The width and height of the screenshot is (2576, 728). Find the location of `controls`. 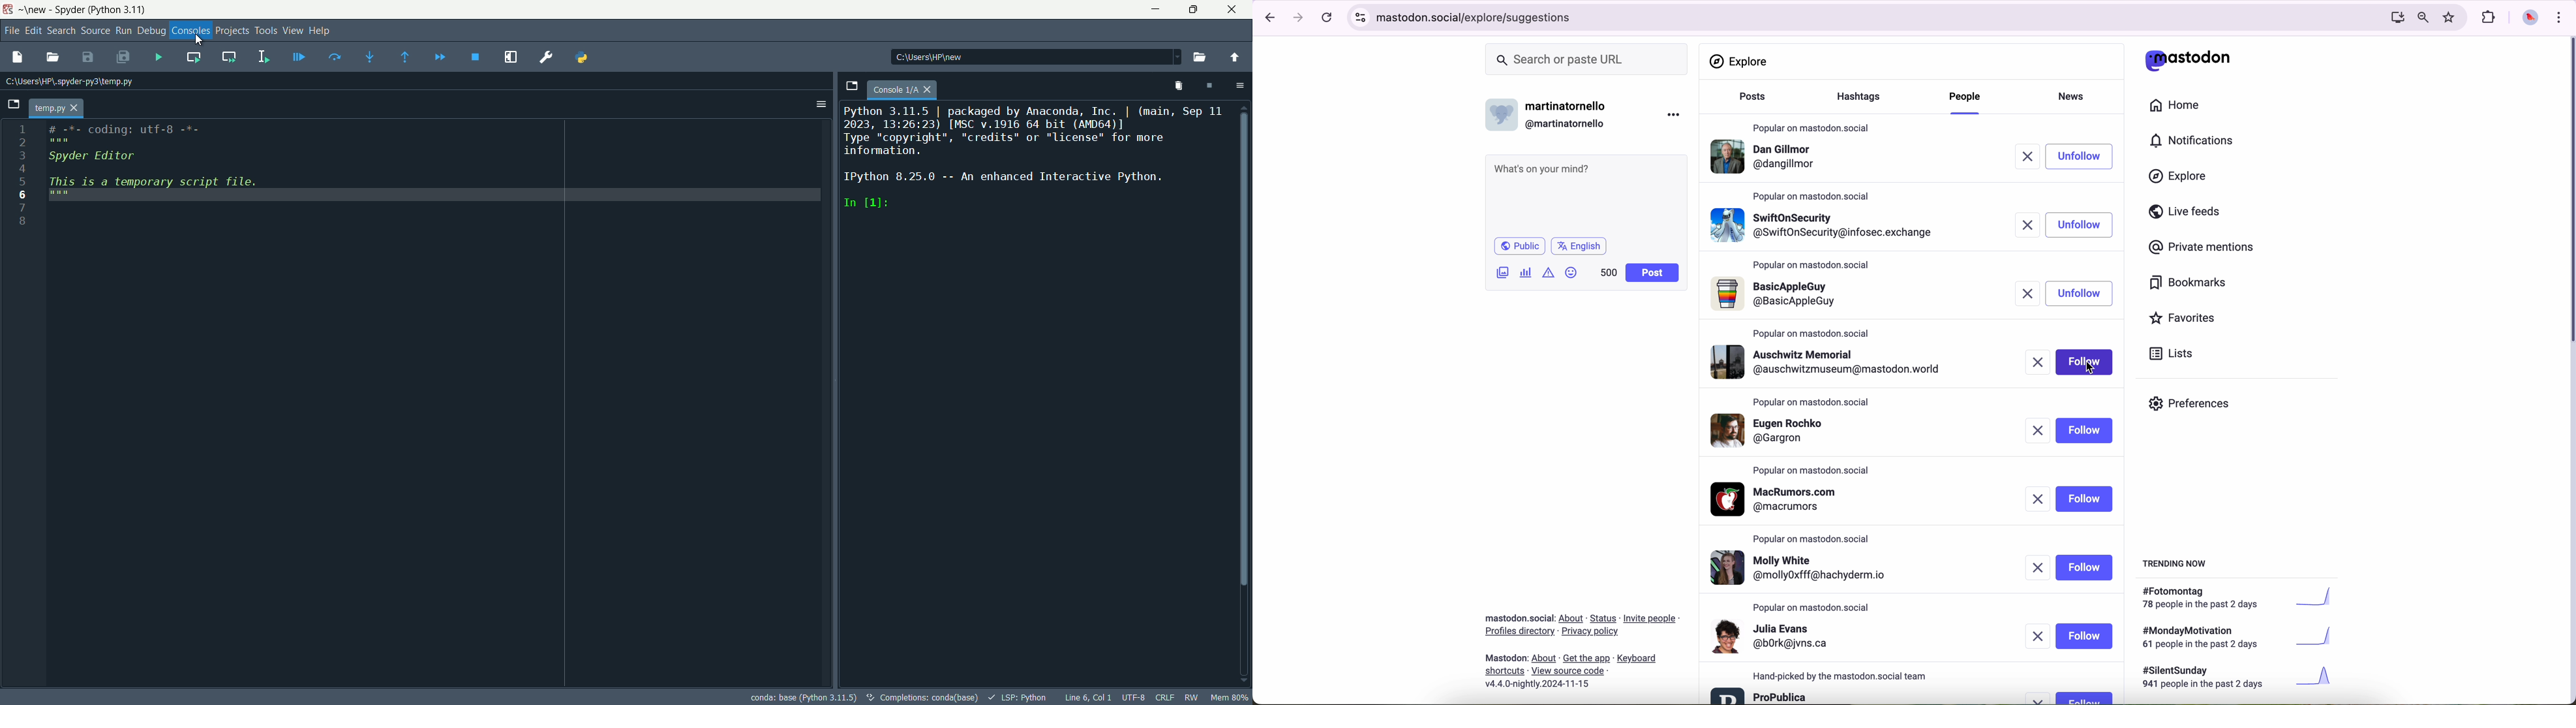

controls is located at coordinates (1361, 18).